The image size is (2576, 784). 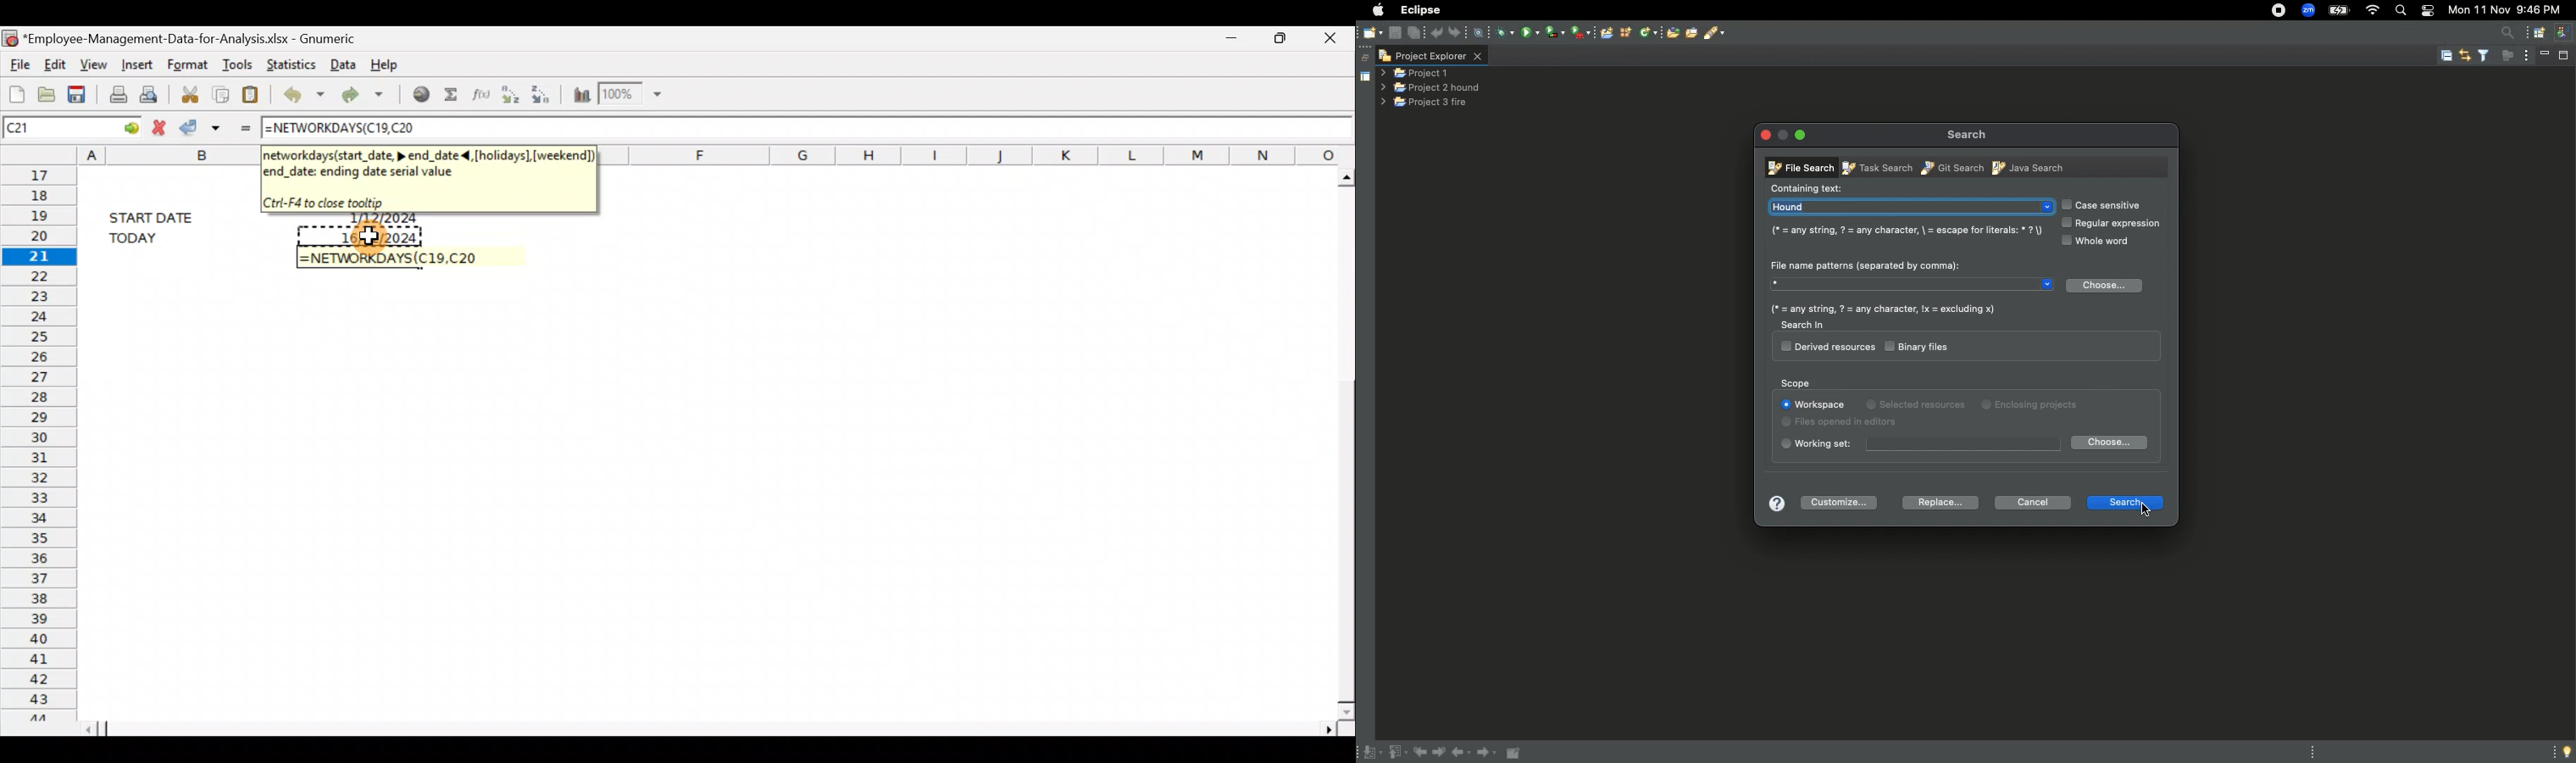 What do you see at coordinates (288, 63) in the screenshot?
I see `Statistics` at bounding box center [288, 63].